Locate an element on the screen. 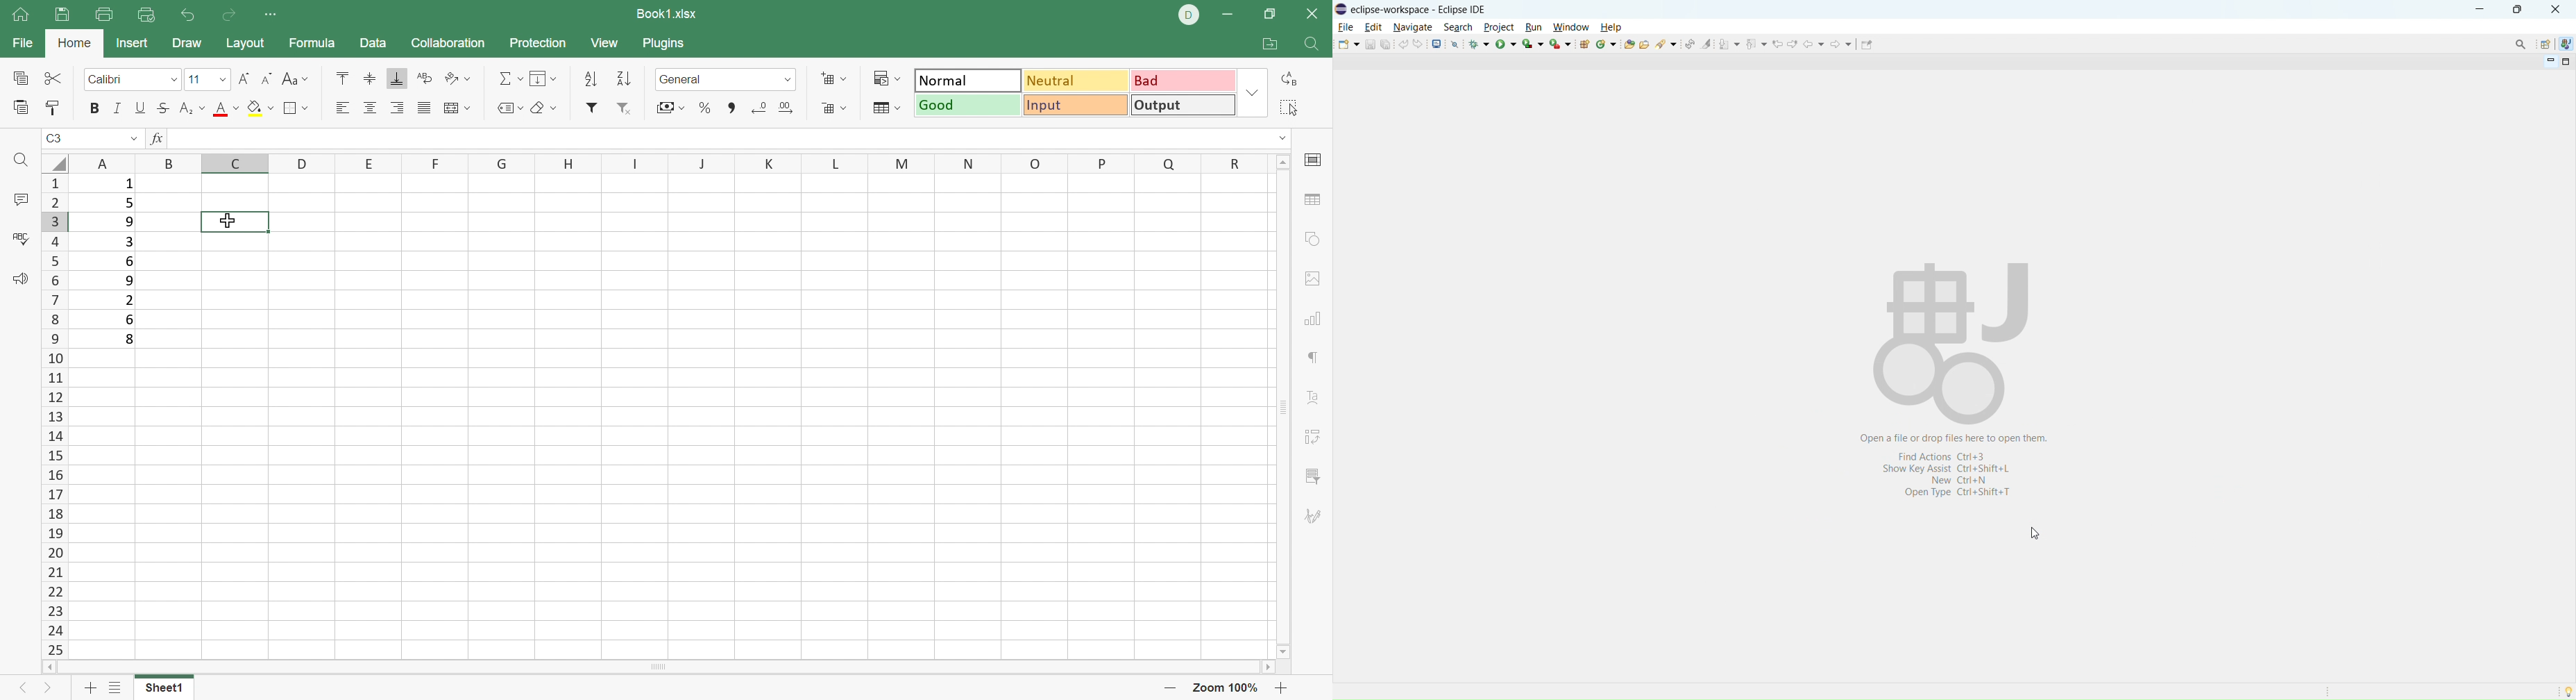  Merge and center is located at coordinates (455, 109).